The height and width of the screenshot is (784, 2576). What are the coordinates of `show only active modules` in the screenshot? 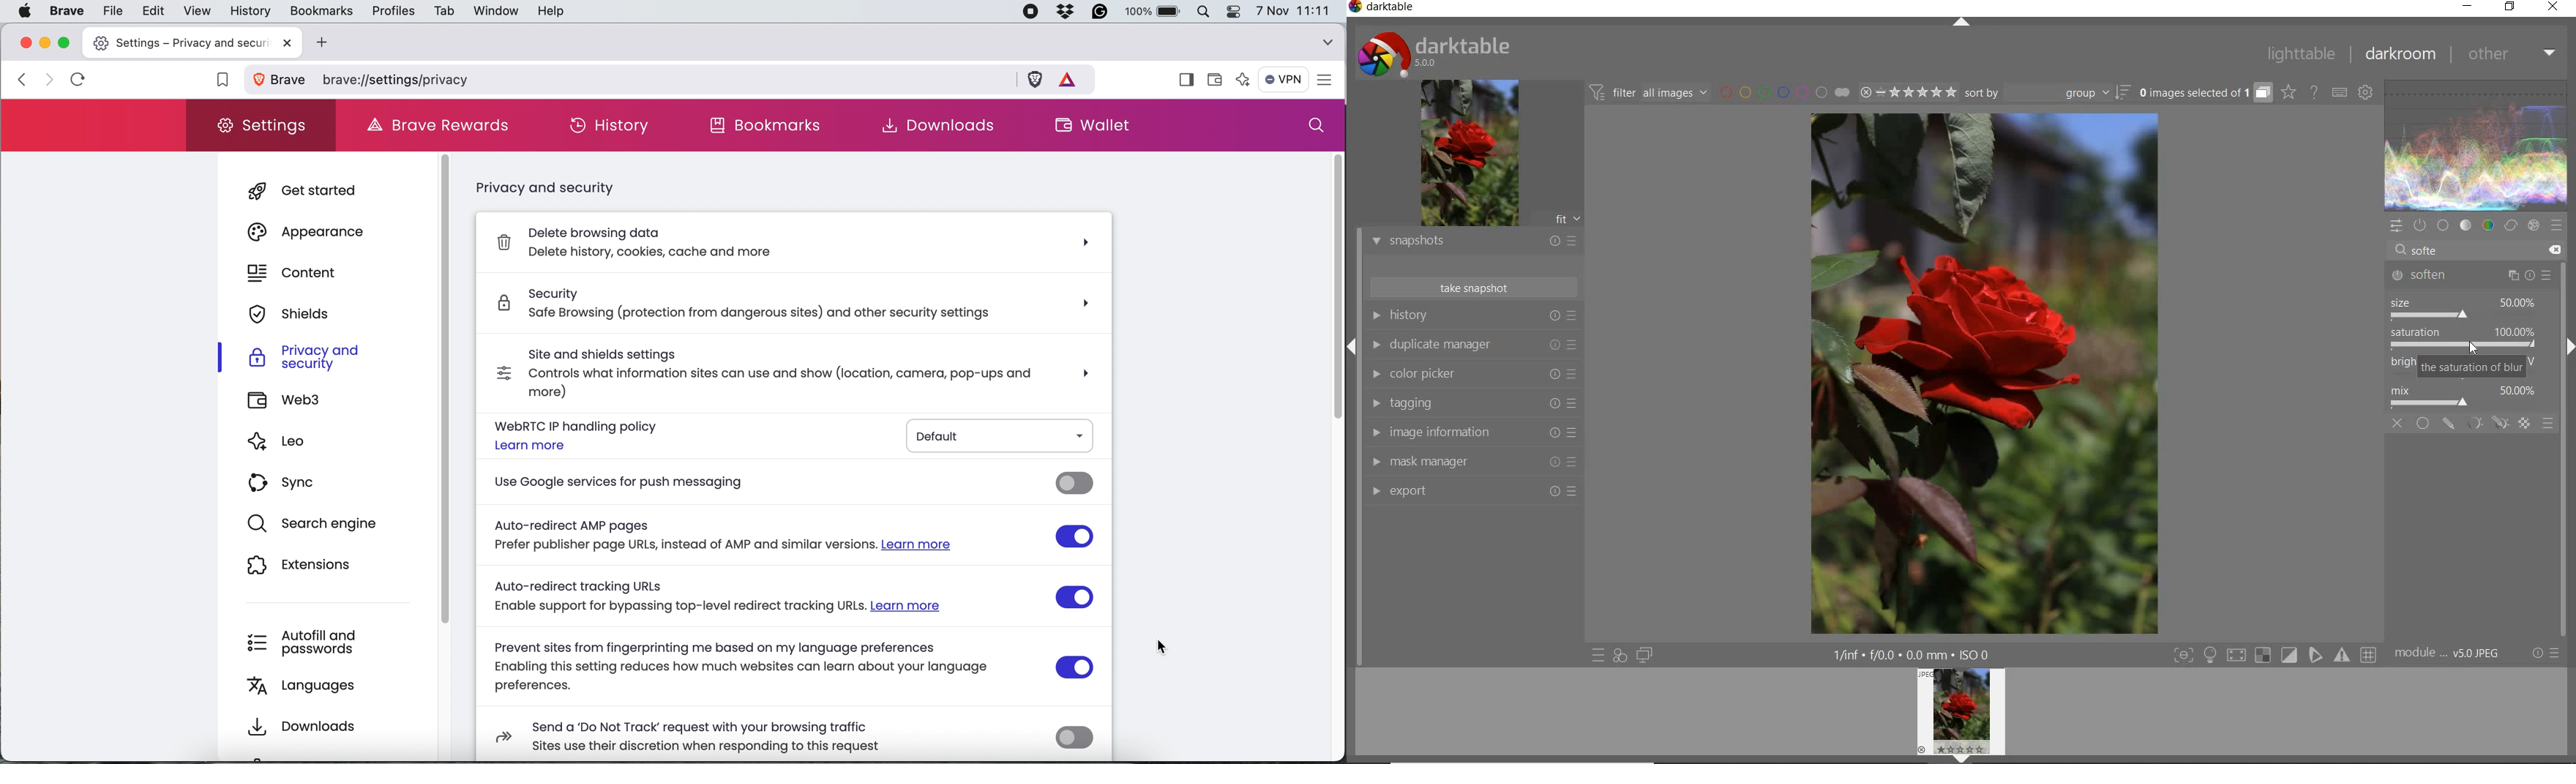 It's located at (2419, 224).